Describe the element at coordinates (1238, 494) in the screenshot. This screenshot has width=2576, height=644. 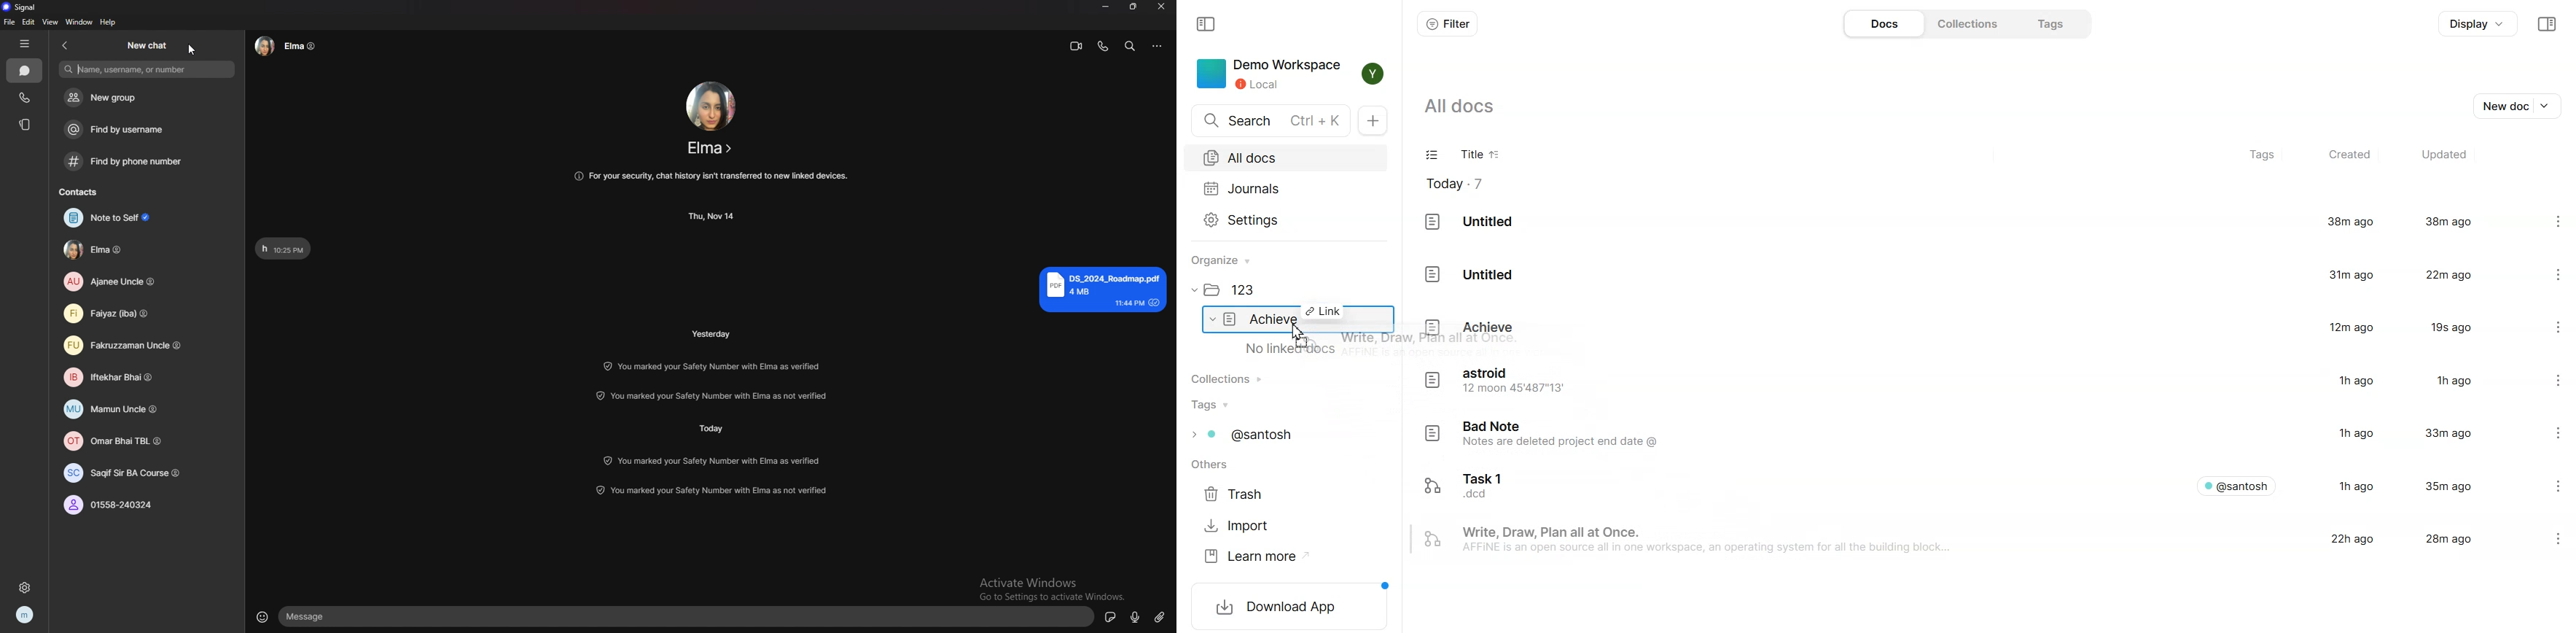
I see `Trash` at that location.